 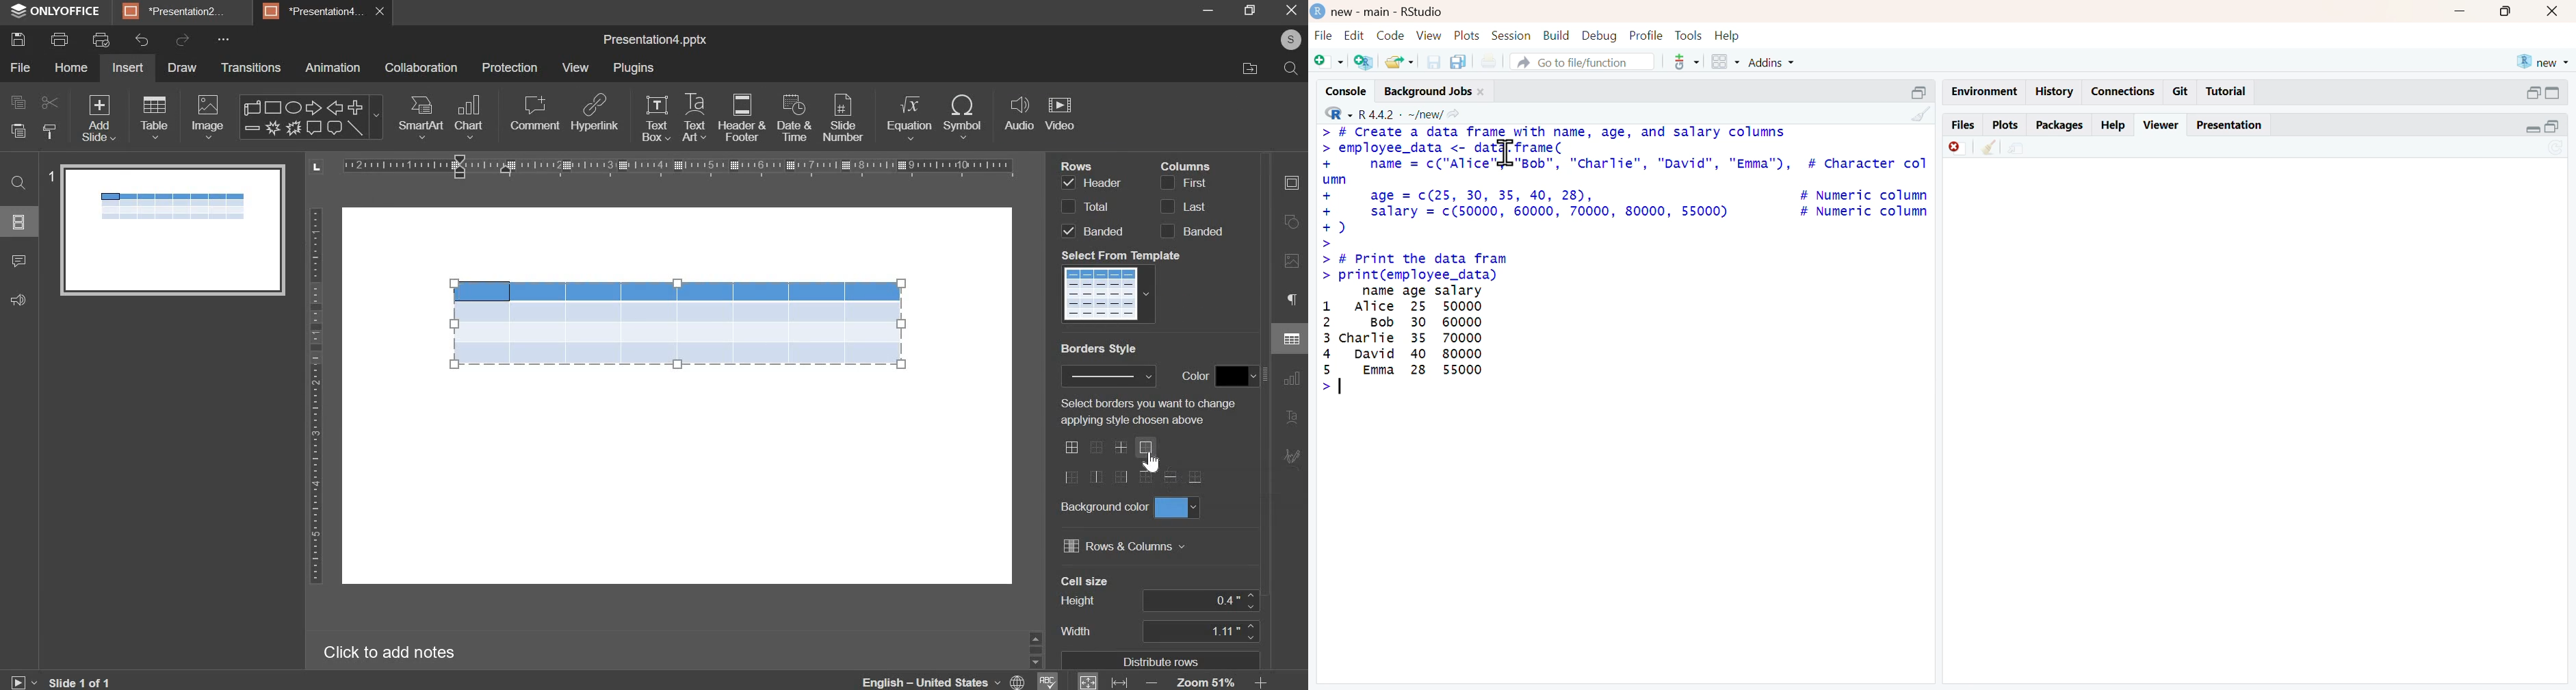 What do you see at coordinates (1954, 151) in the screenshot?
I see `Remove currrent viewer item` at bounding box center [1954, 151].